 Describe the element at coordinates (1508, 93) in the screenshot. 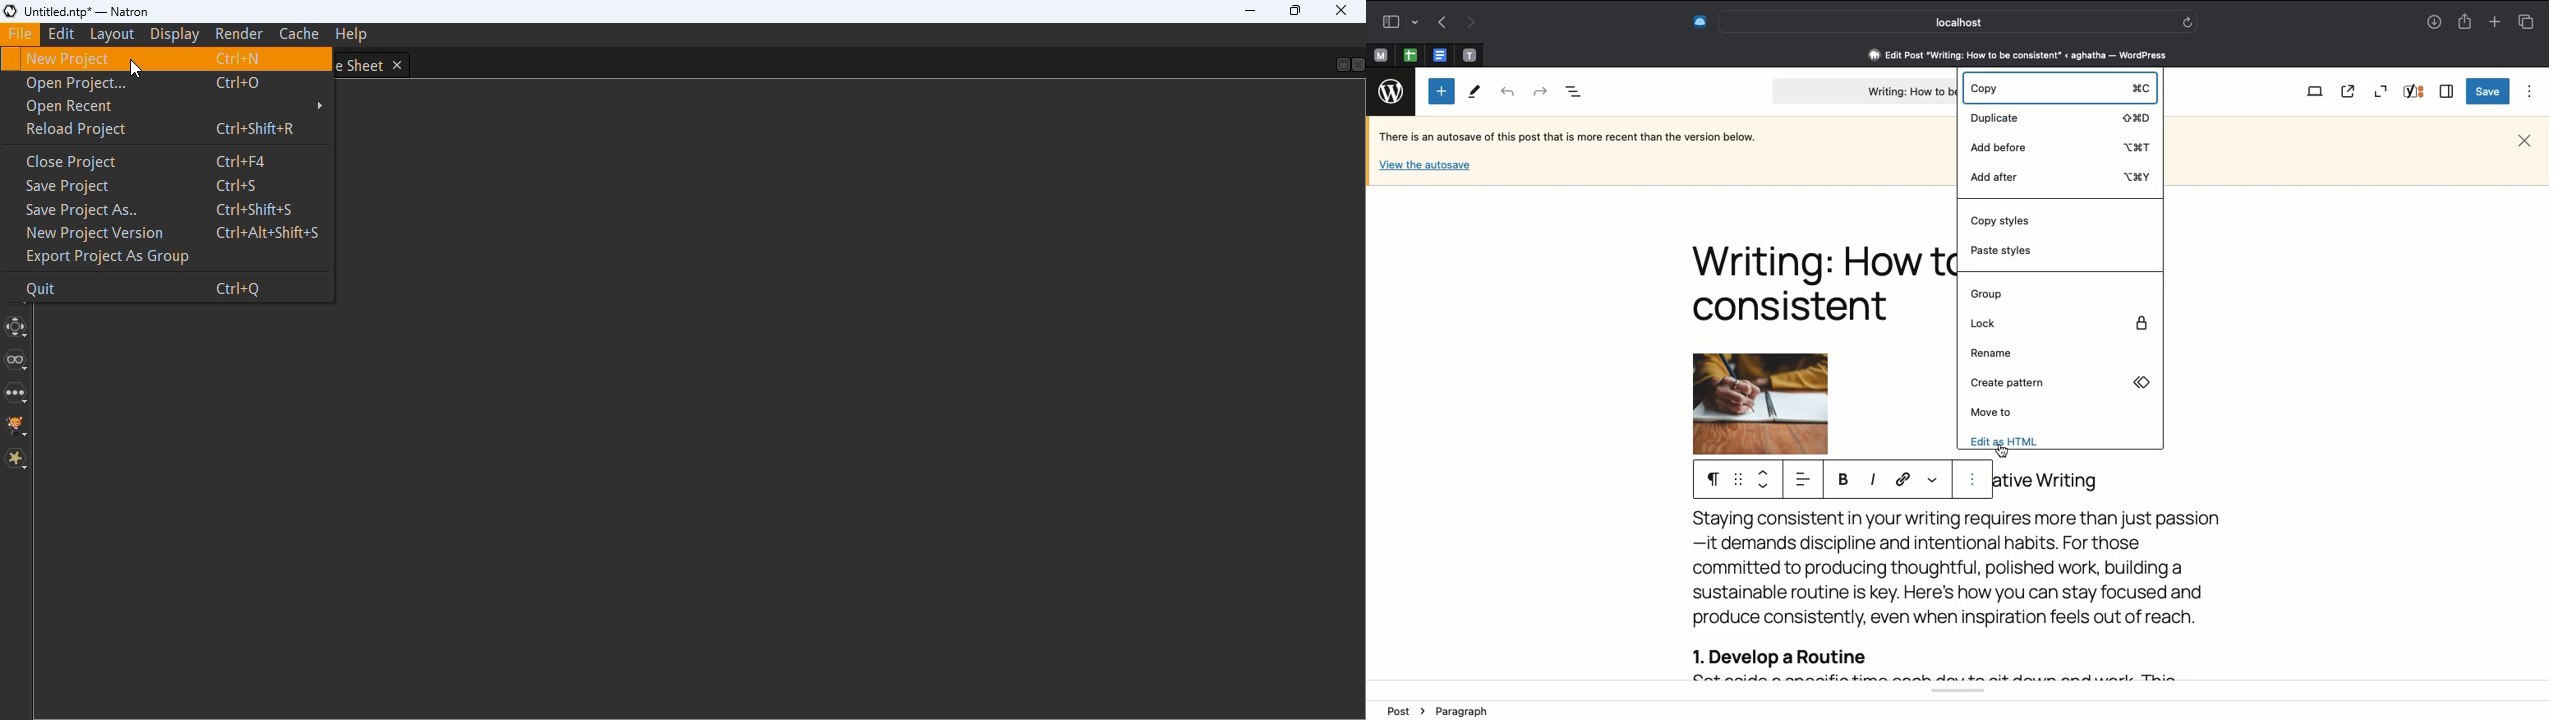

I see `Undo` at that location.